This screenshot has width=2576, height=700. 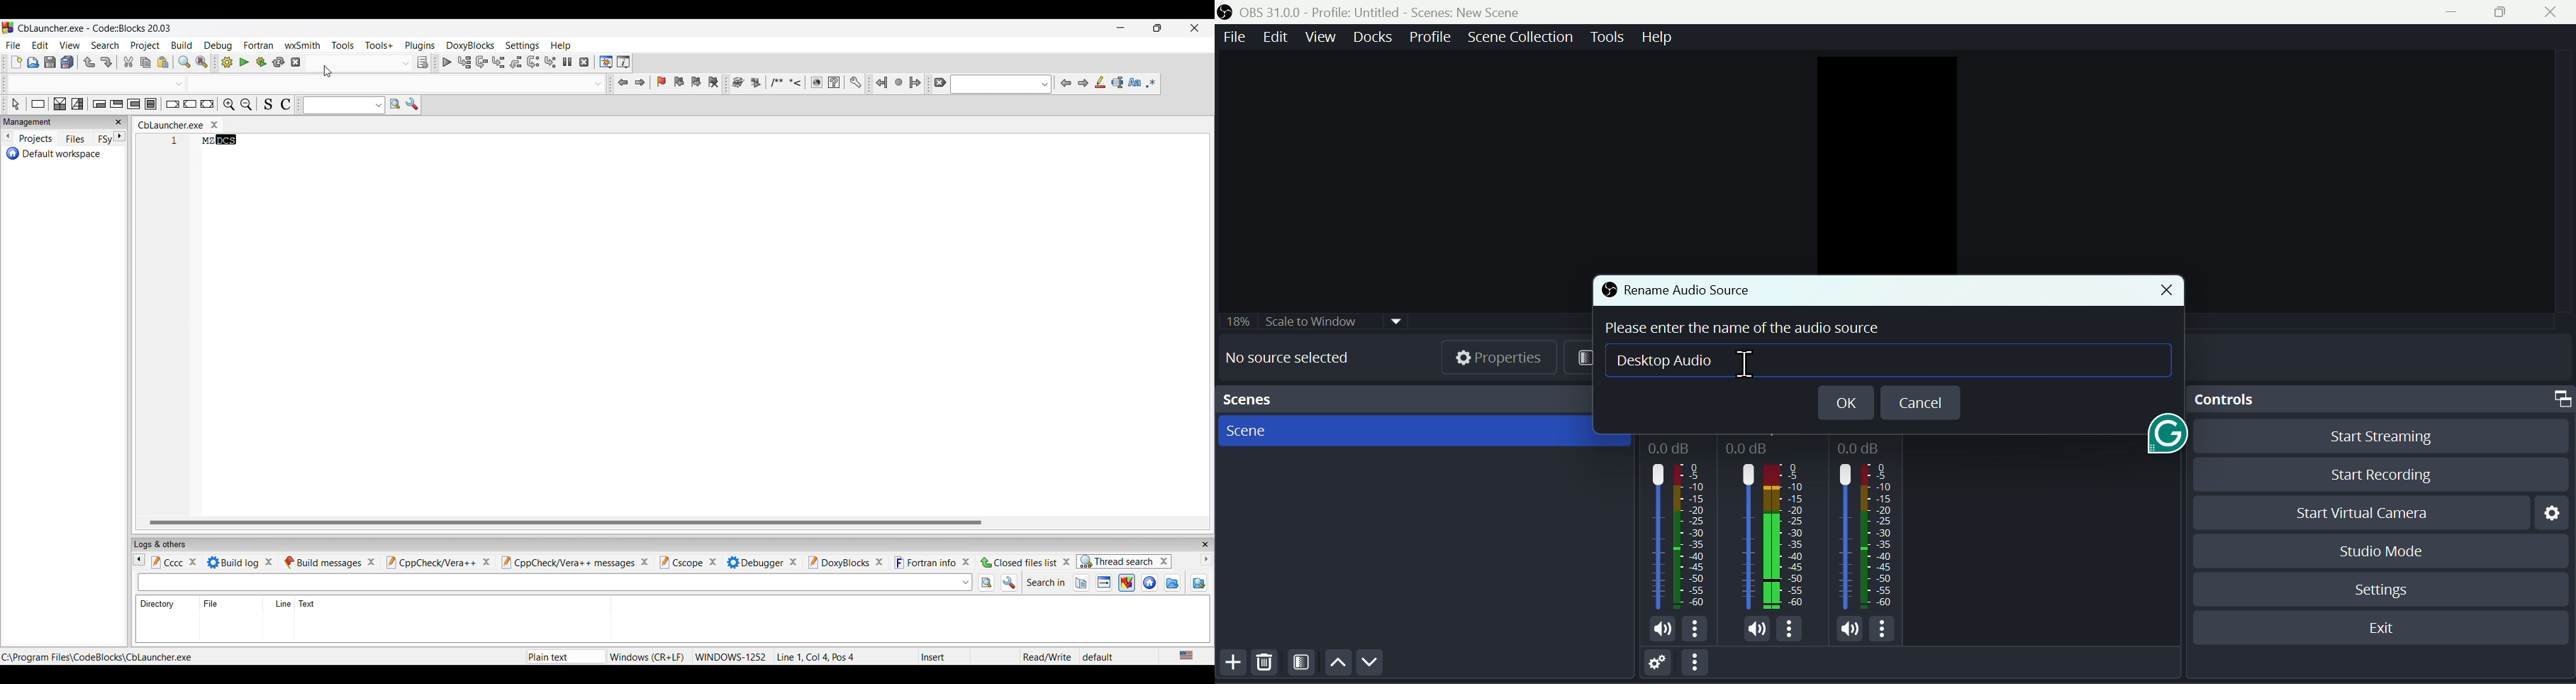 I want to click on DoxyBlocks, so click(x=840, y=562).